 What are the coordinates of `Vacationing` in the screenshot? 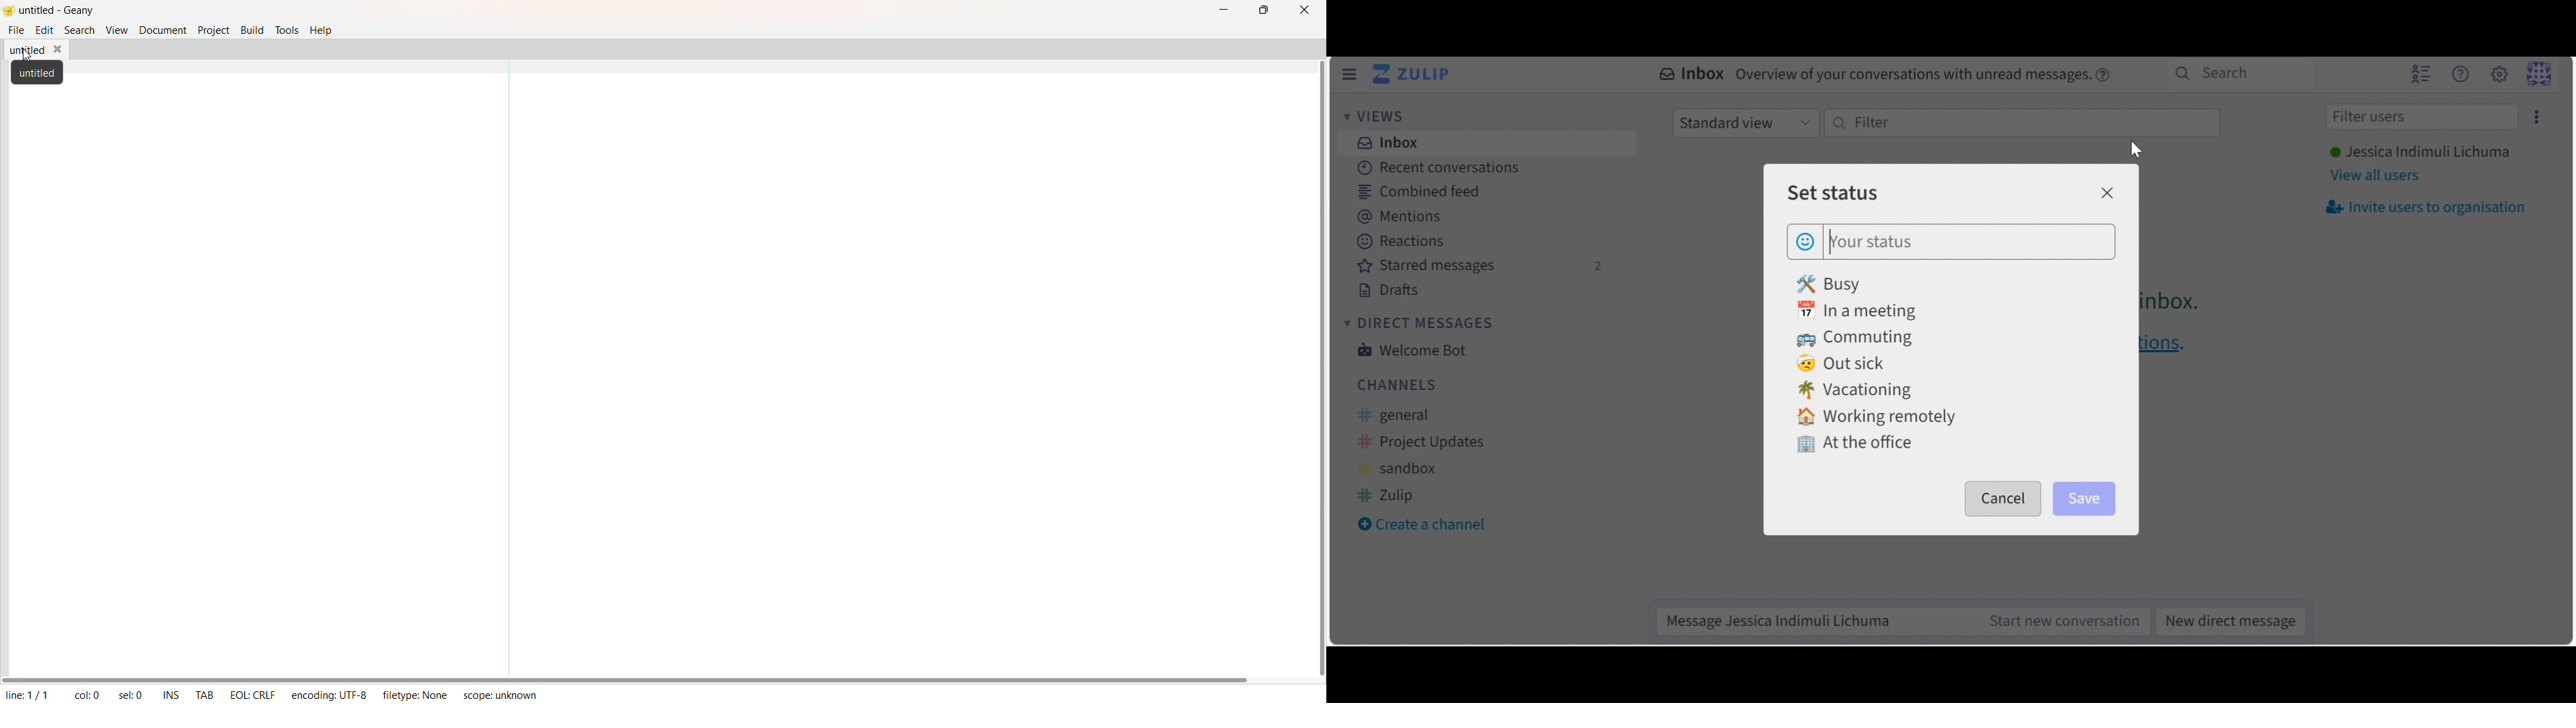 It's located at (1856, 391).